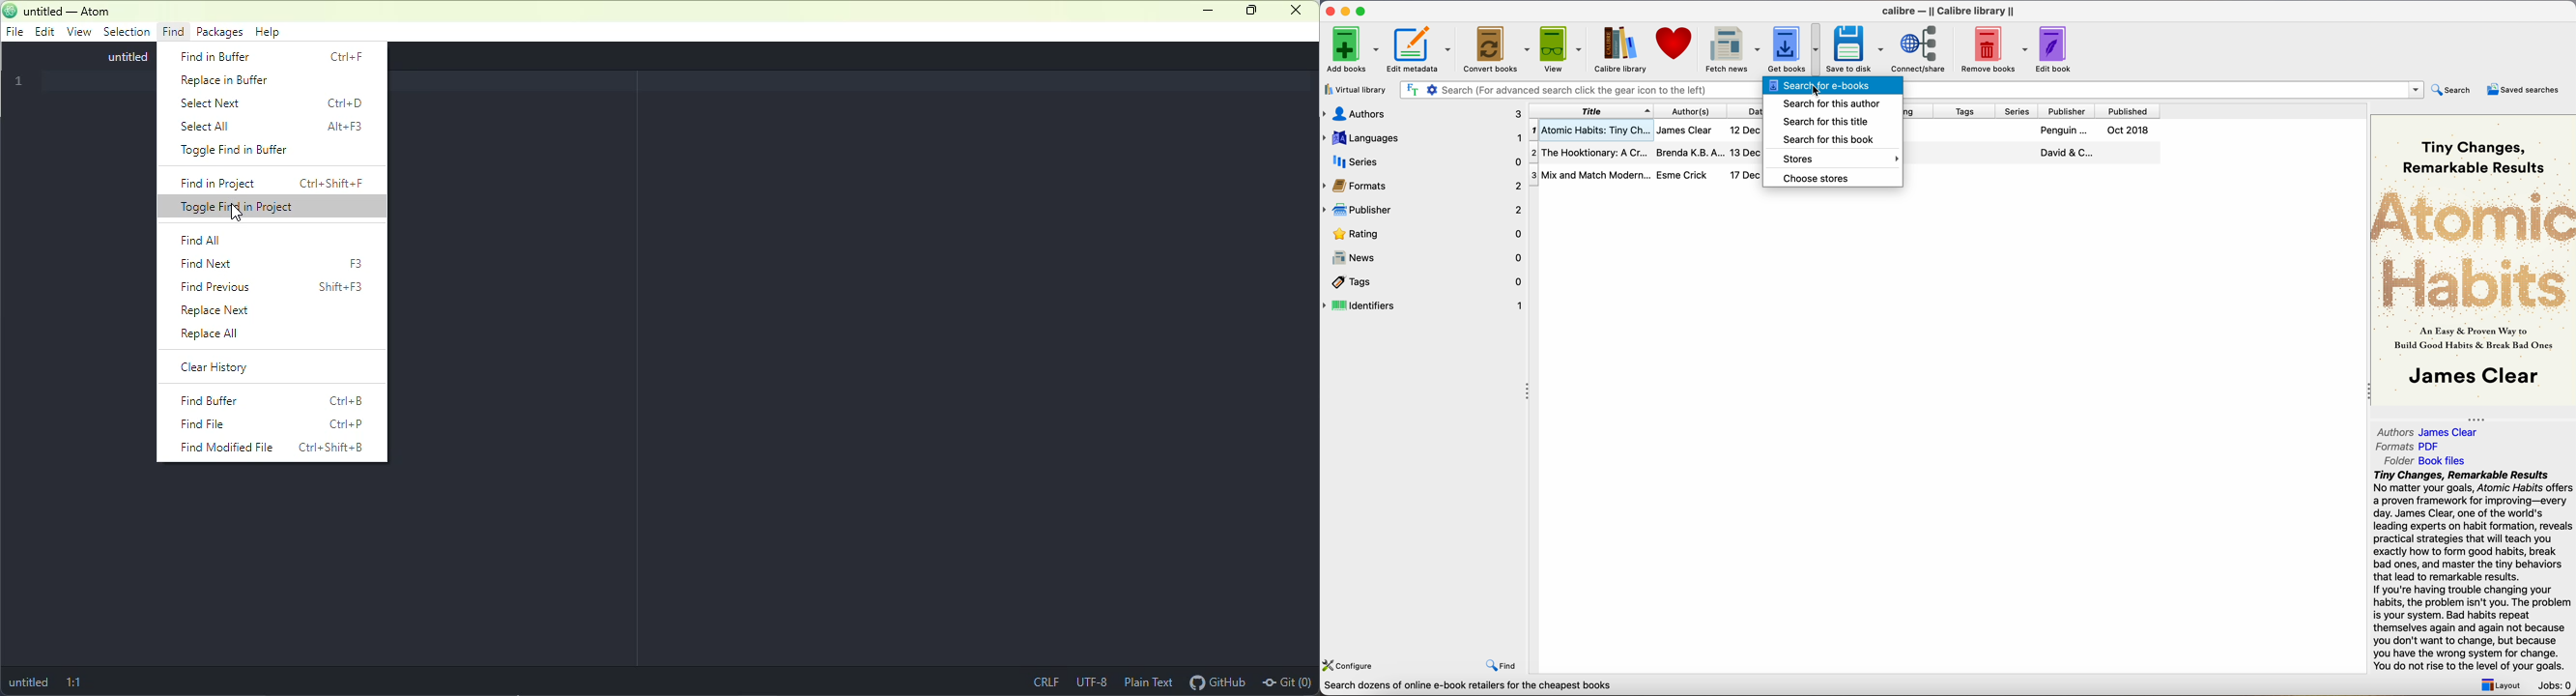 Image resolution: width=2576 pixels, height=700 pixels. What do you see at coordinates (2427, 460) in the screenshot?
I see `folder Book files` at bounding box center [2427, 460].